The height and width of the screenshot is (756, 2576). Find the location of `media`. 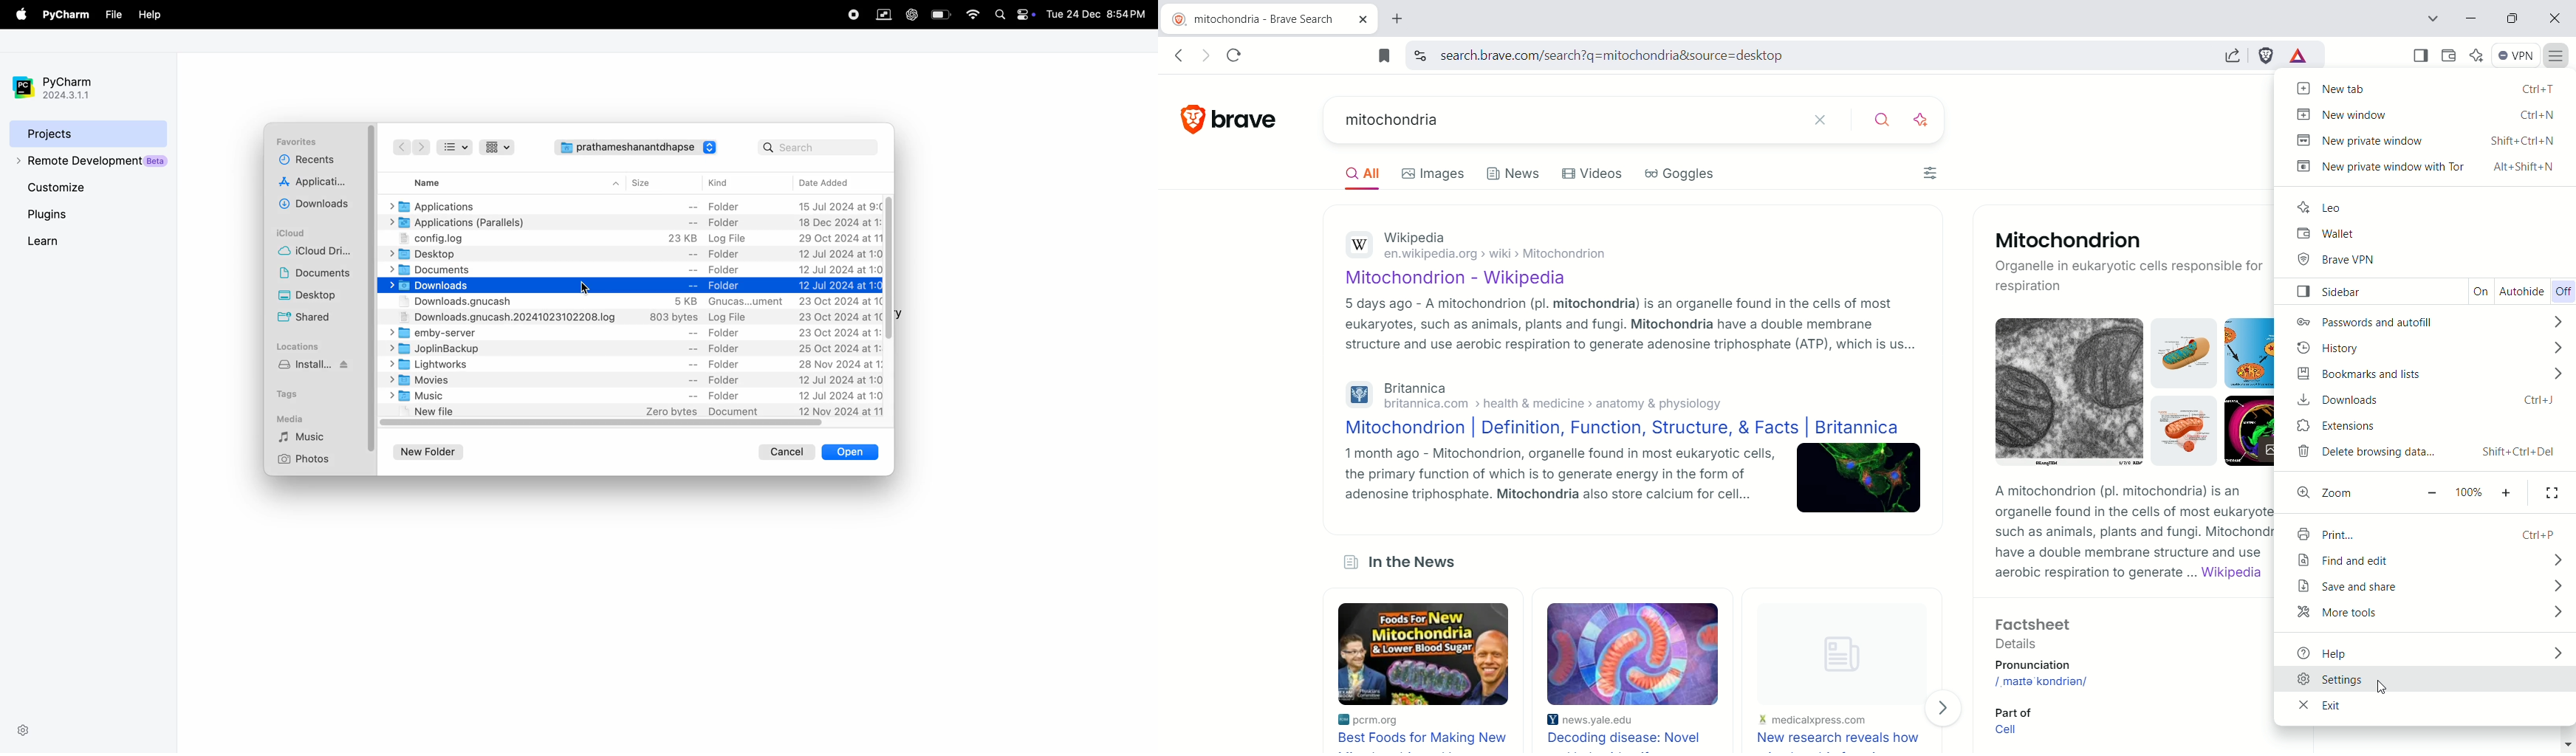

media is located at coordinates (293, 418).